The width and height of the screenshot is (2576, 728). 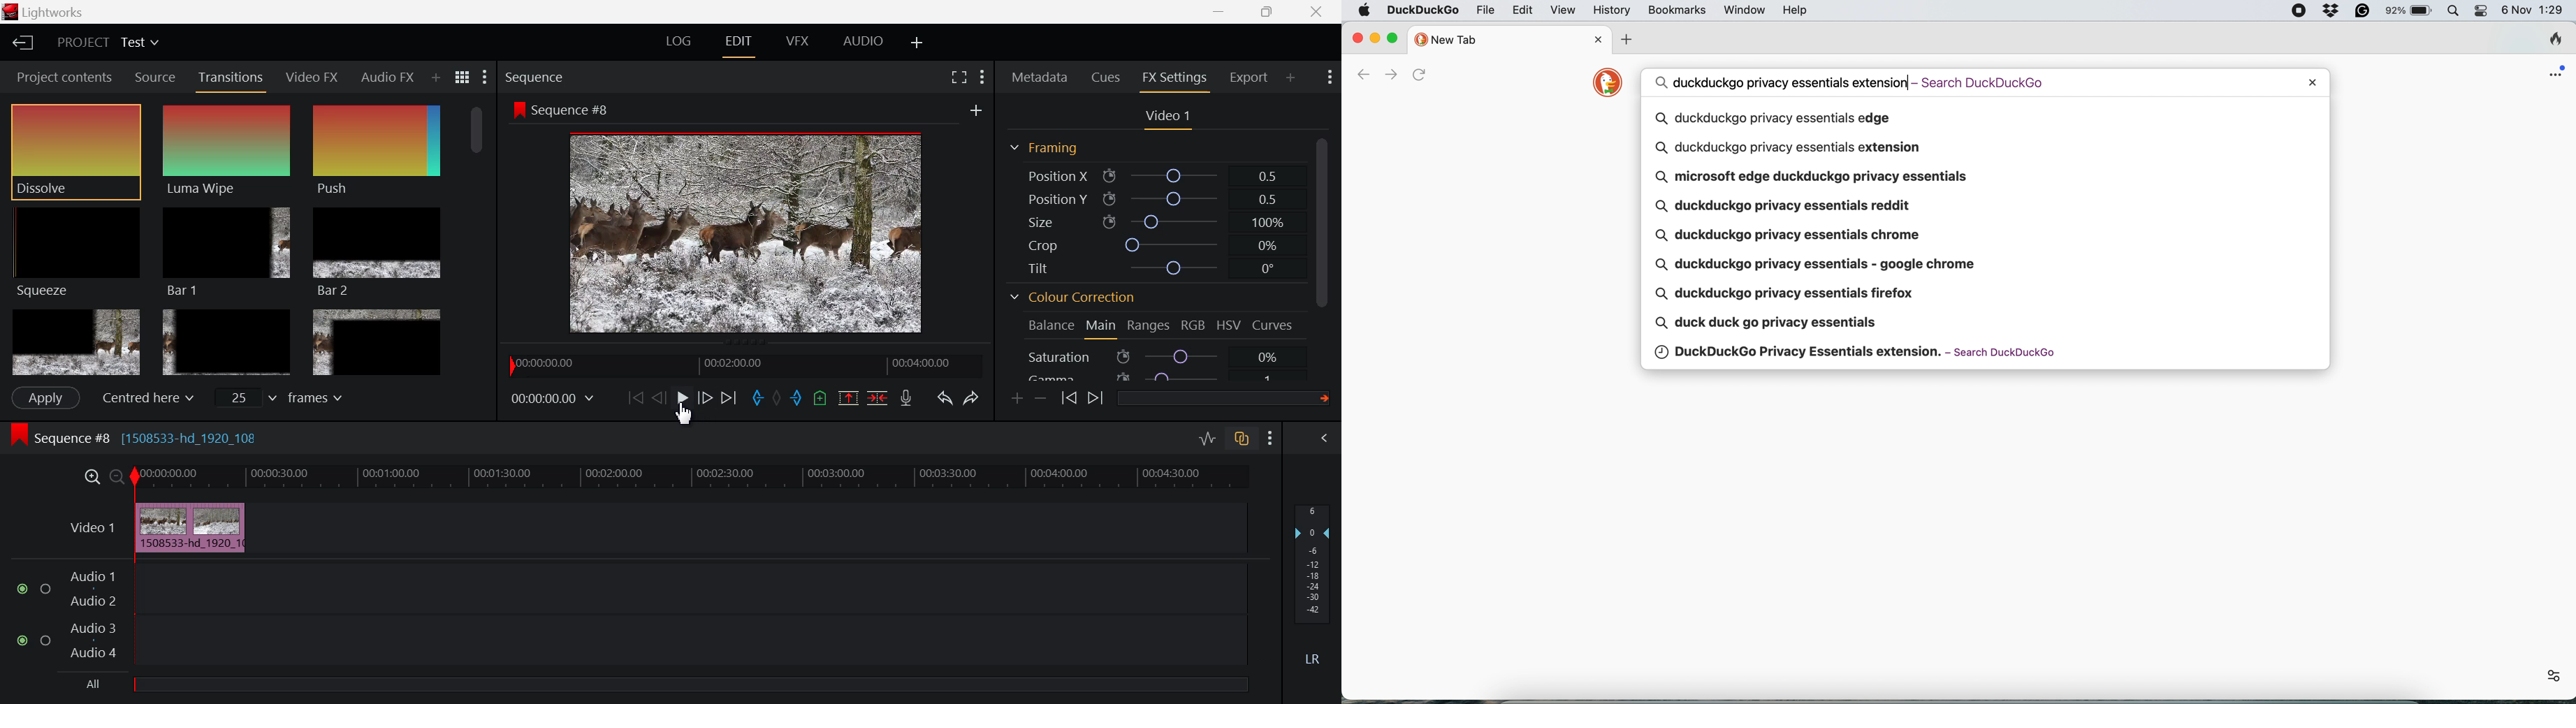 What do you see at coordinates (561, 110) in the screenshot?
I see `Sequence #8` at bounding box center [561, 110].